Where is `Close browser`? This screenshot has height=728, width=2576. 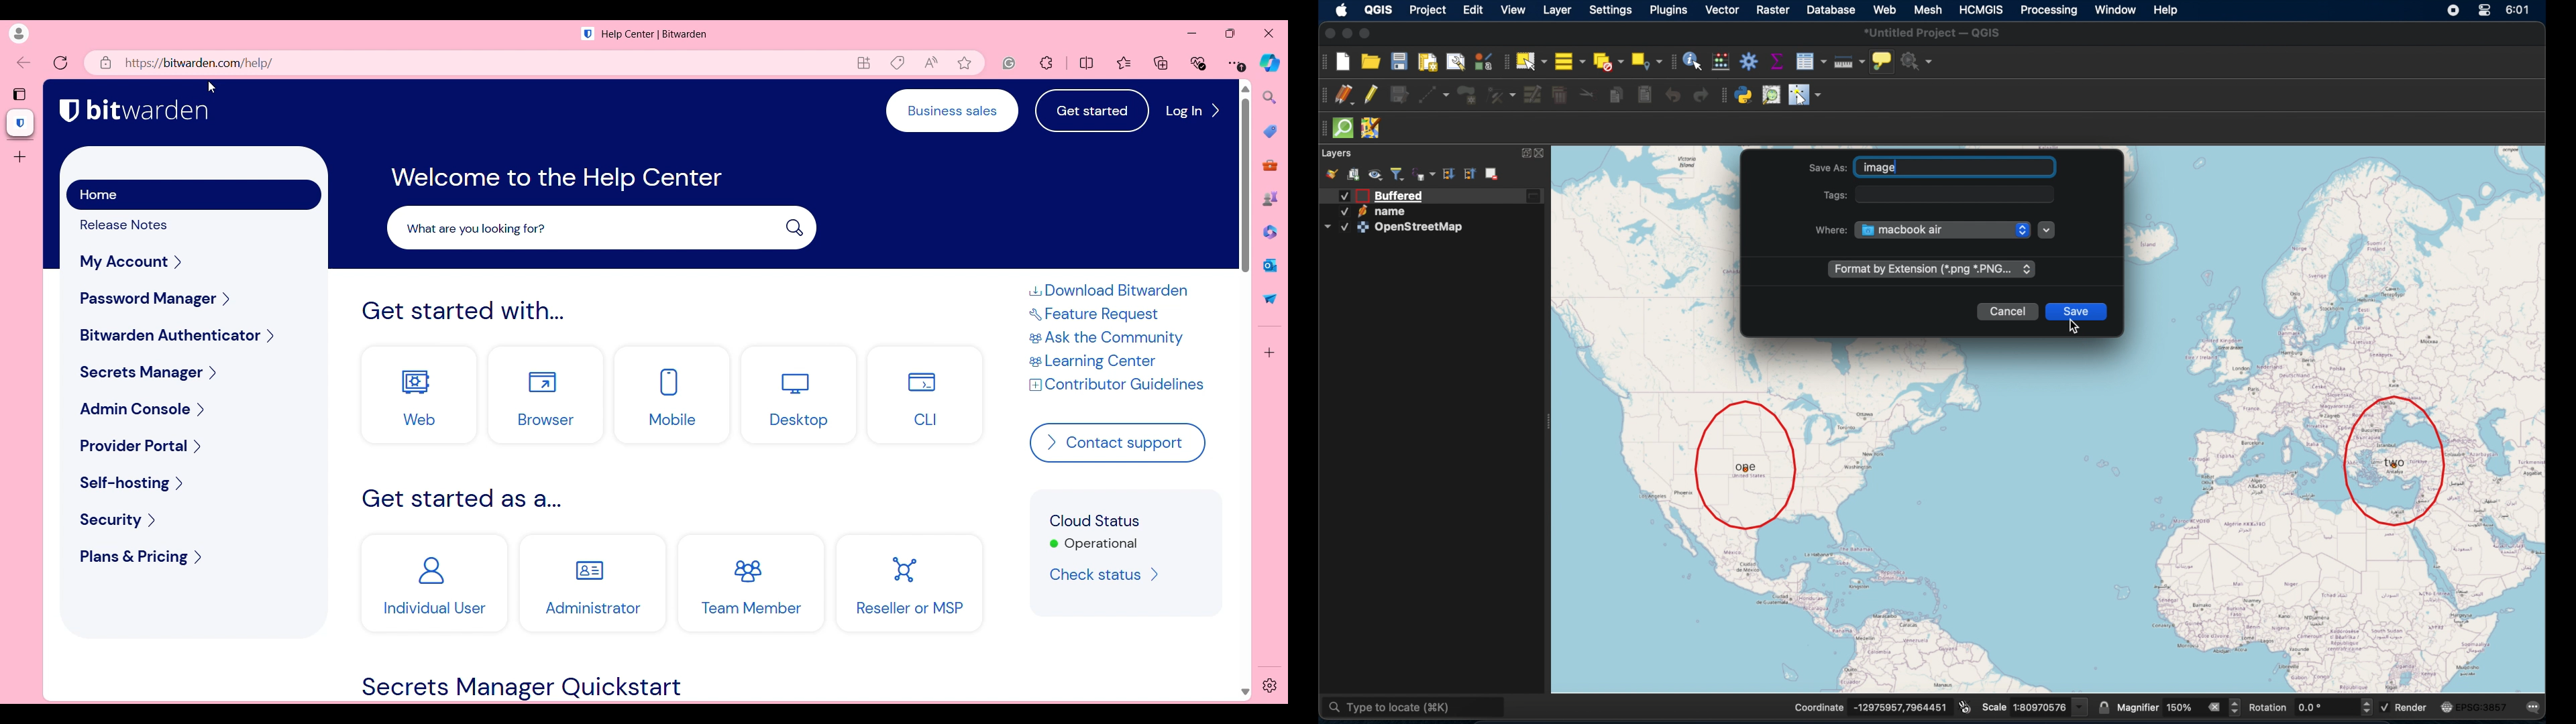 Close browser is located at coordinates (1269, 34).